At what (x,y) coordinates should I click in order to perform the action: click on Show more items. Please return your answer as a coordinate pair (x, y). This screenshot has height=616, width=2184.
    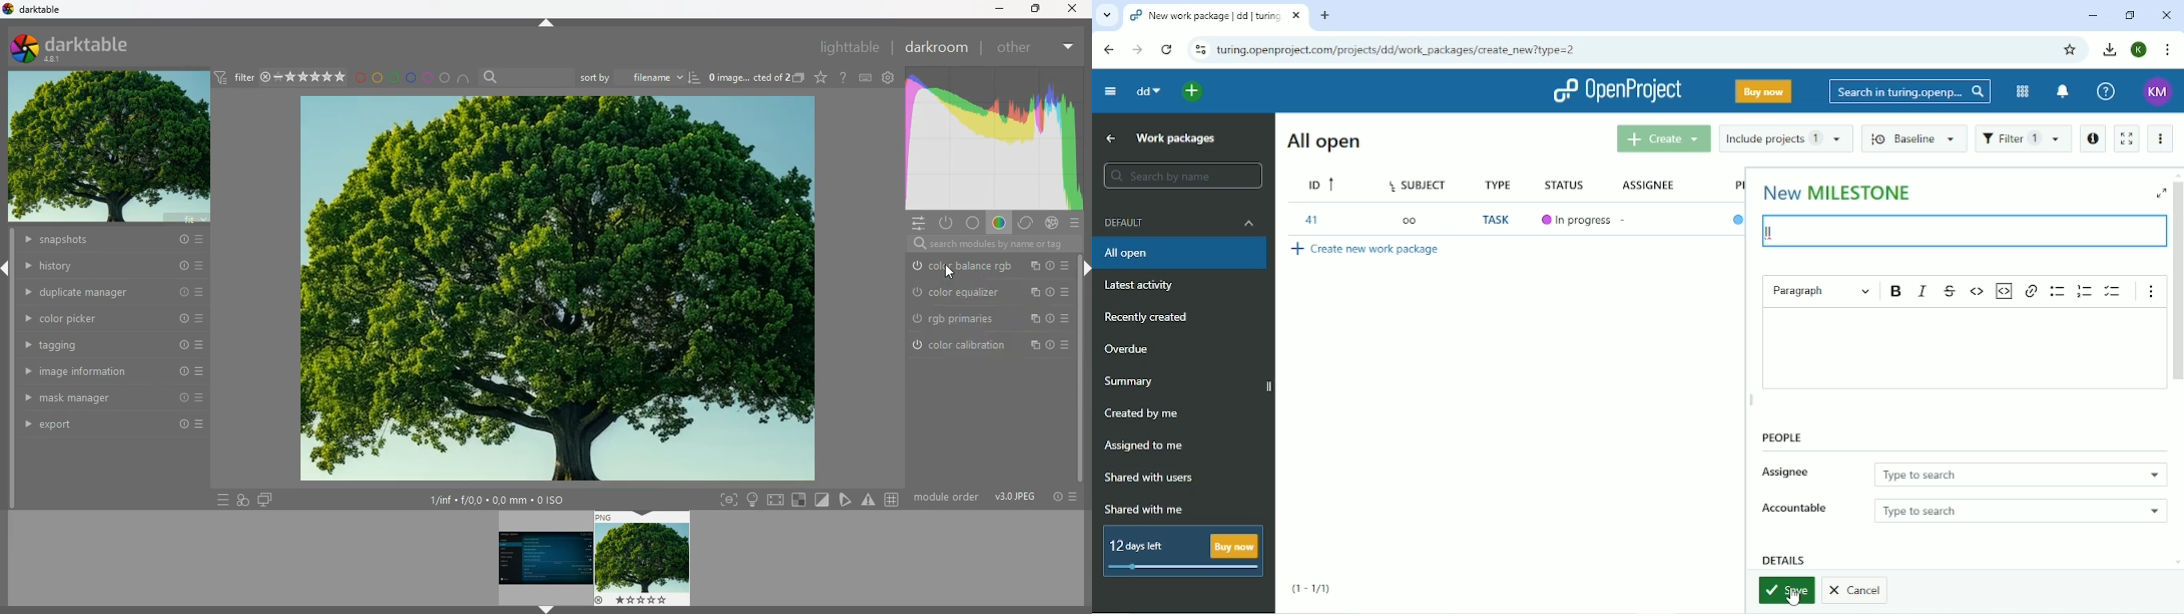
    Looking at the image, I should click on (2151, 291).